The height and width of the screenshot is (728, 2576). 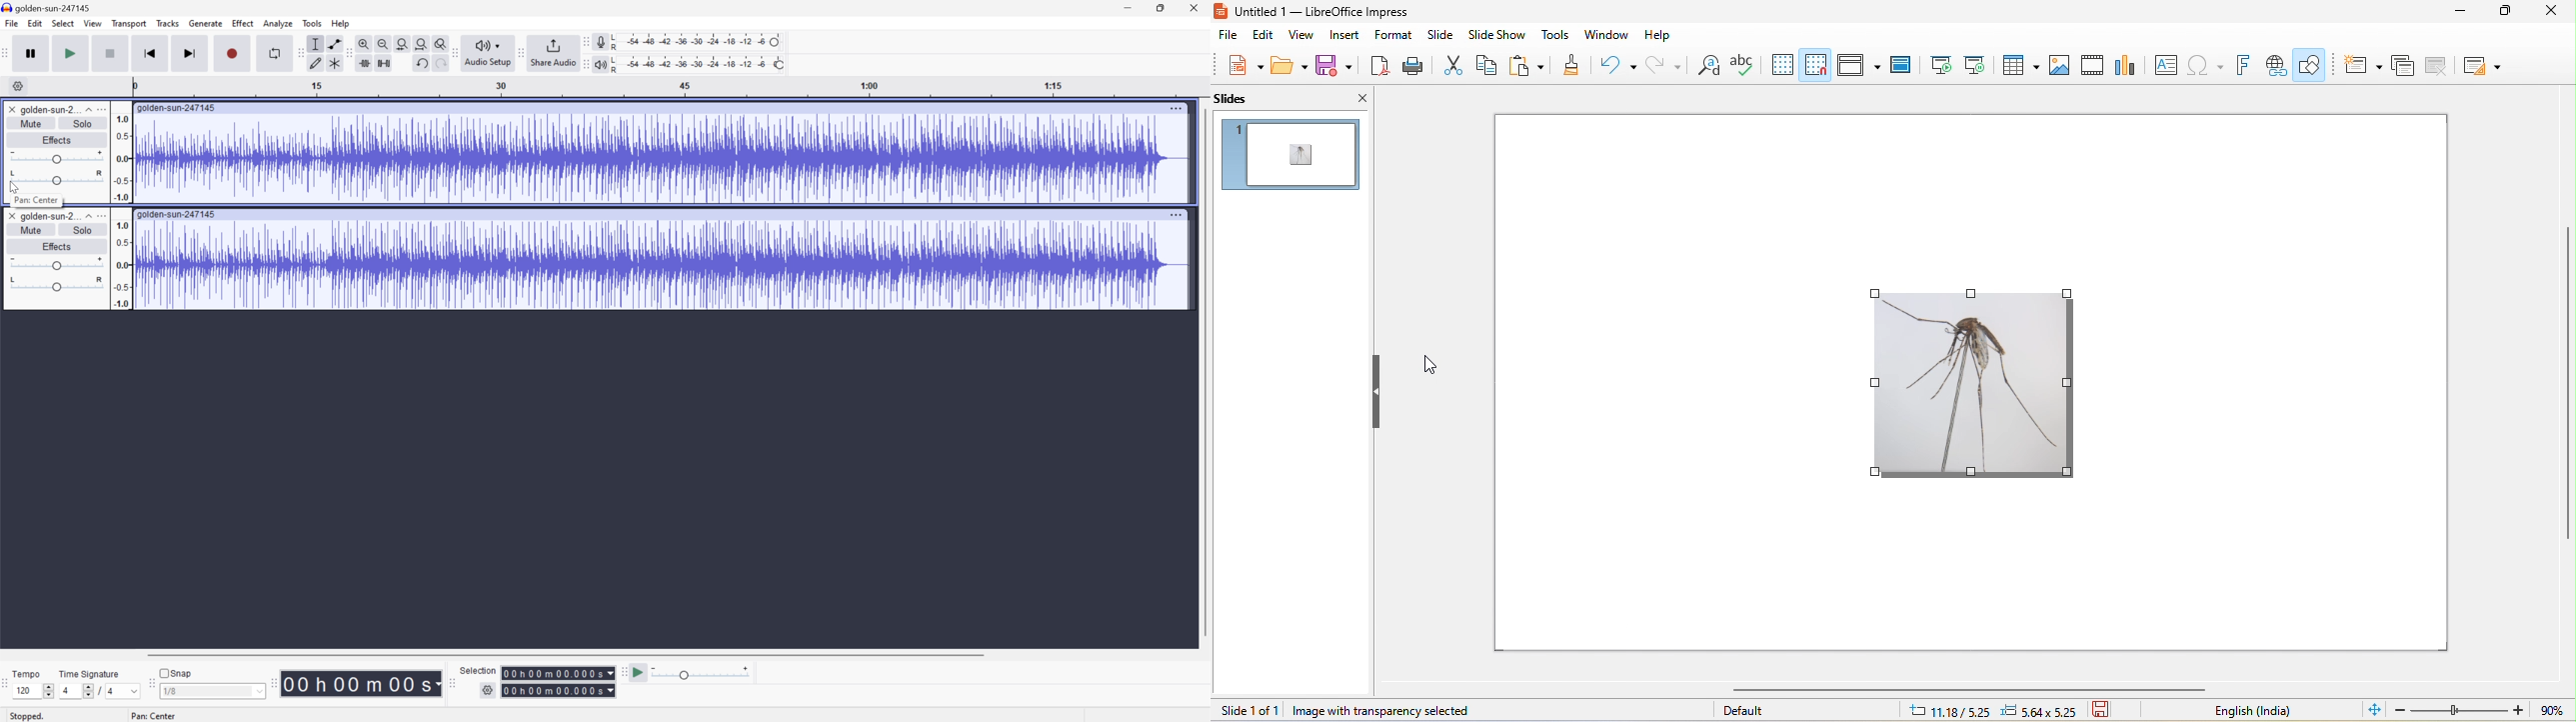 What do you see at coordinates (83, 124) in the screenshot?
I see `Solo` at bounding box center [83, 124].